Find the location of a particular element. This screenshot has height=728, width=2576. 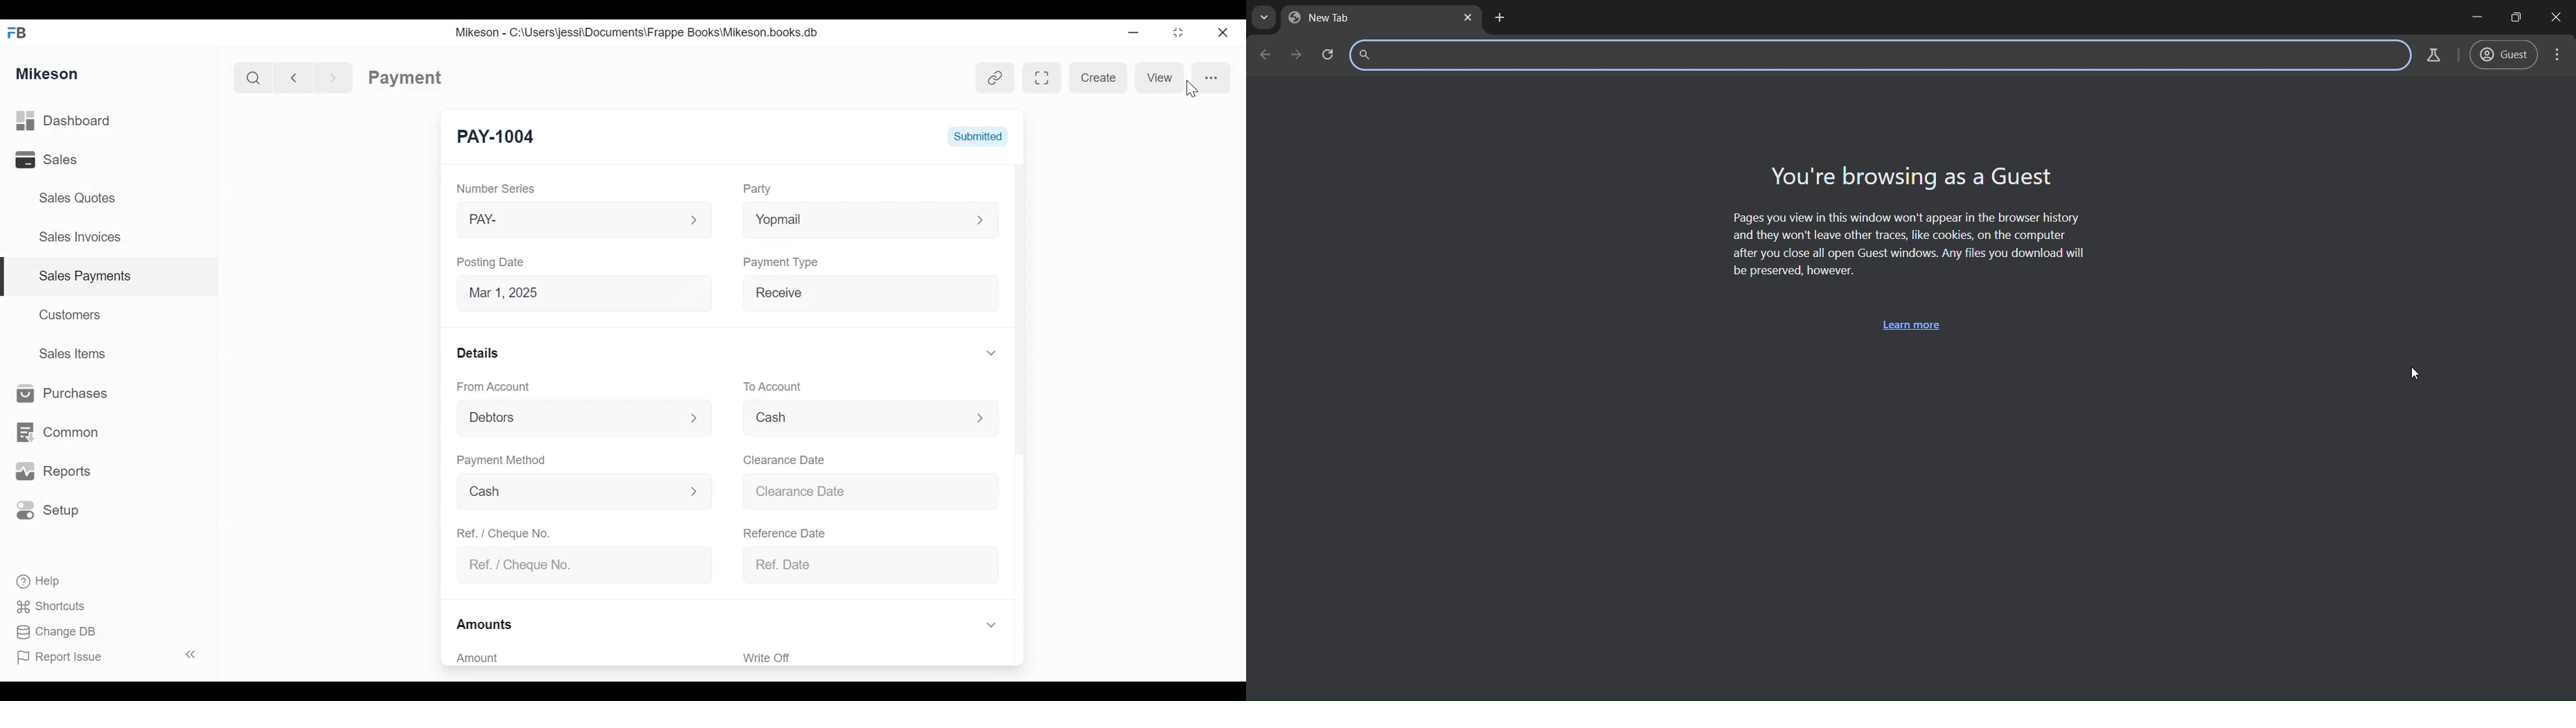

Ref. / Cheque No. is located at coordinates (510, 532).